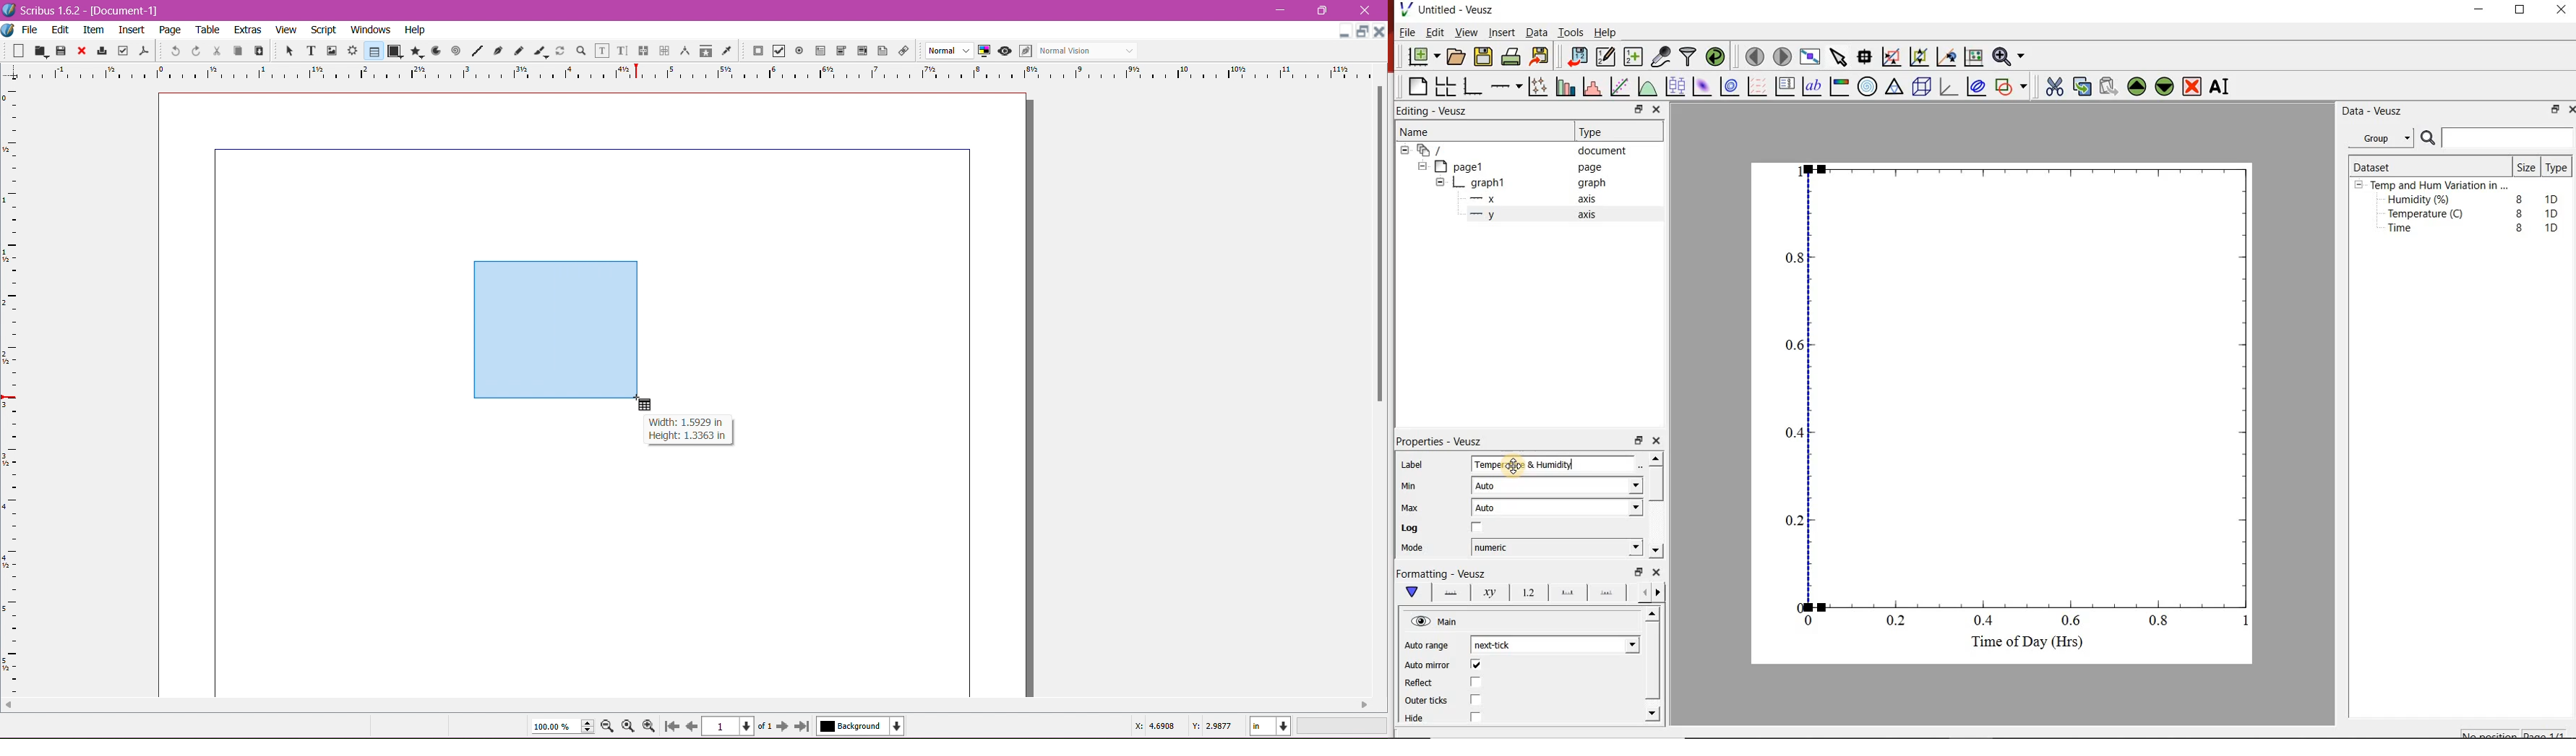 The image size is (2576, 756). I want to click on Copy Item Properties, so click(705, 50).